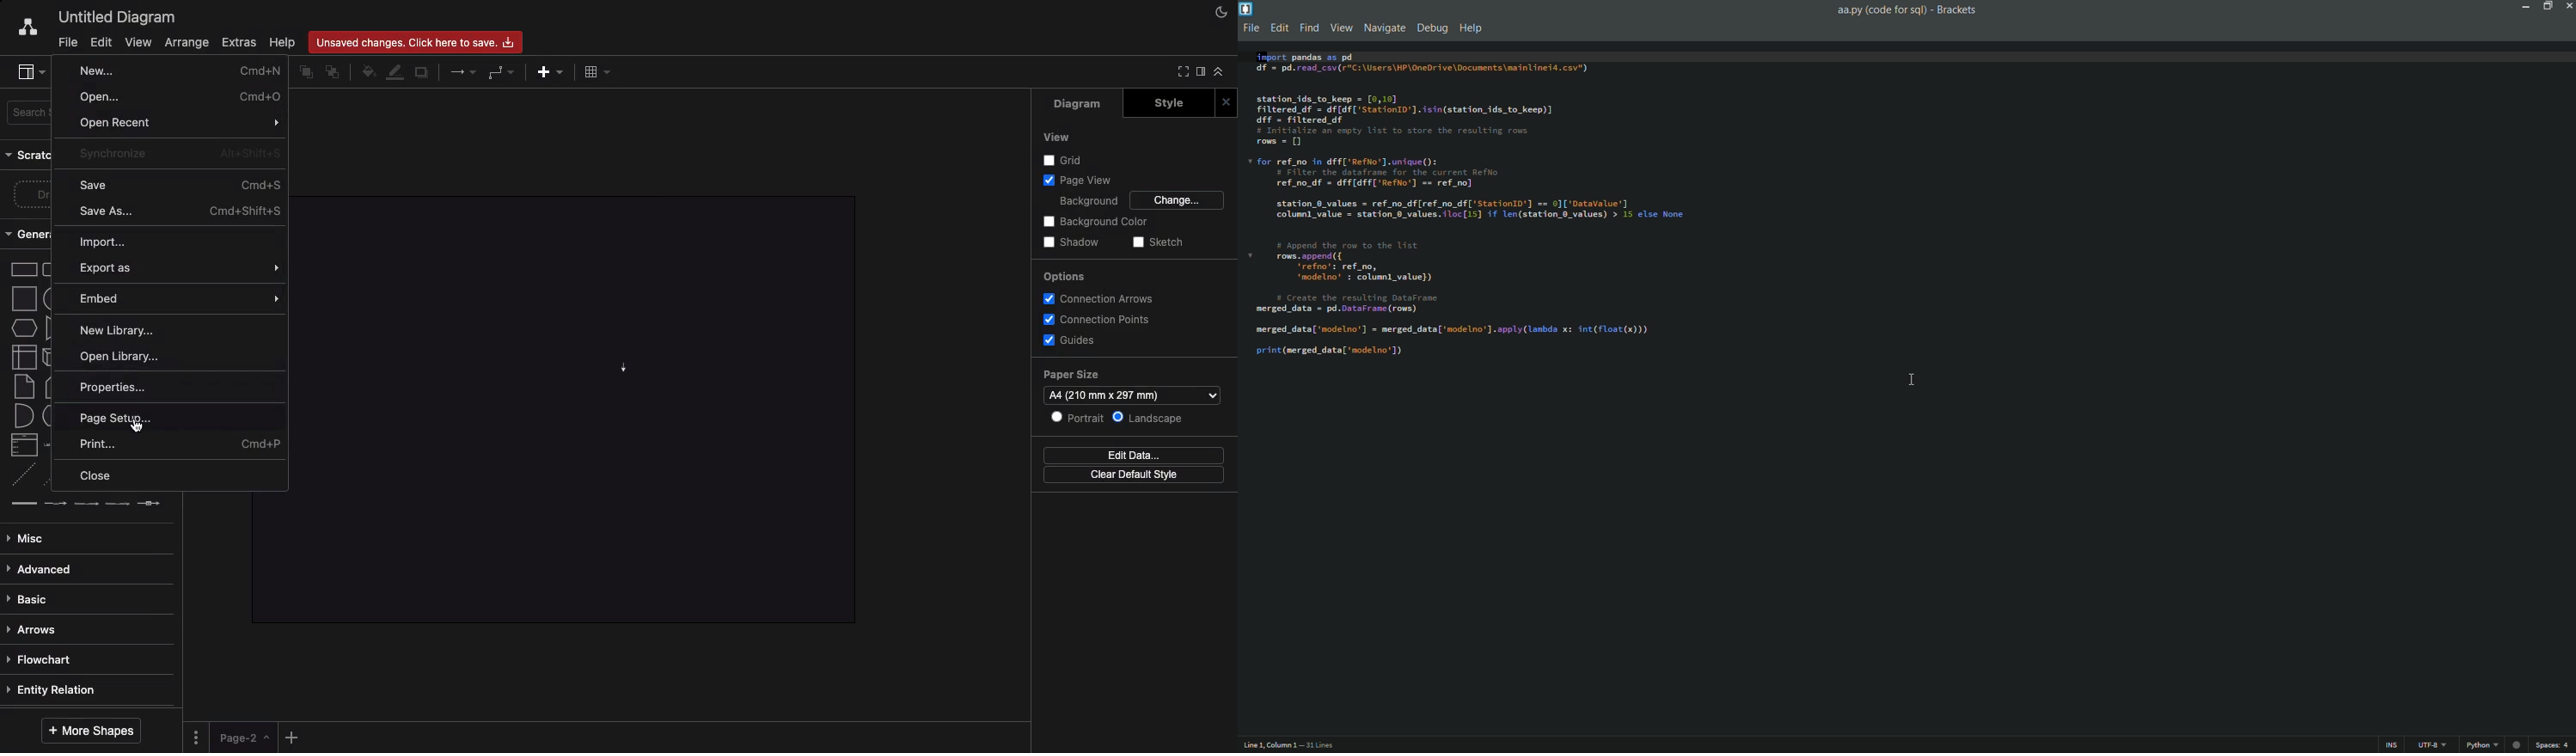 Image resolution: width=2576 pixels, height=756 pixels. What do you see at coordinates (1095, 319) in the screenshot?
I see `Connection points` at bounding box center [1095, 319].